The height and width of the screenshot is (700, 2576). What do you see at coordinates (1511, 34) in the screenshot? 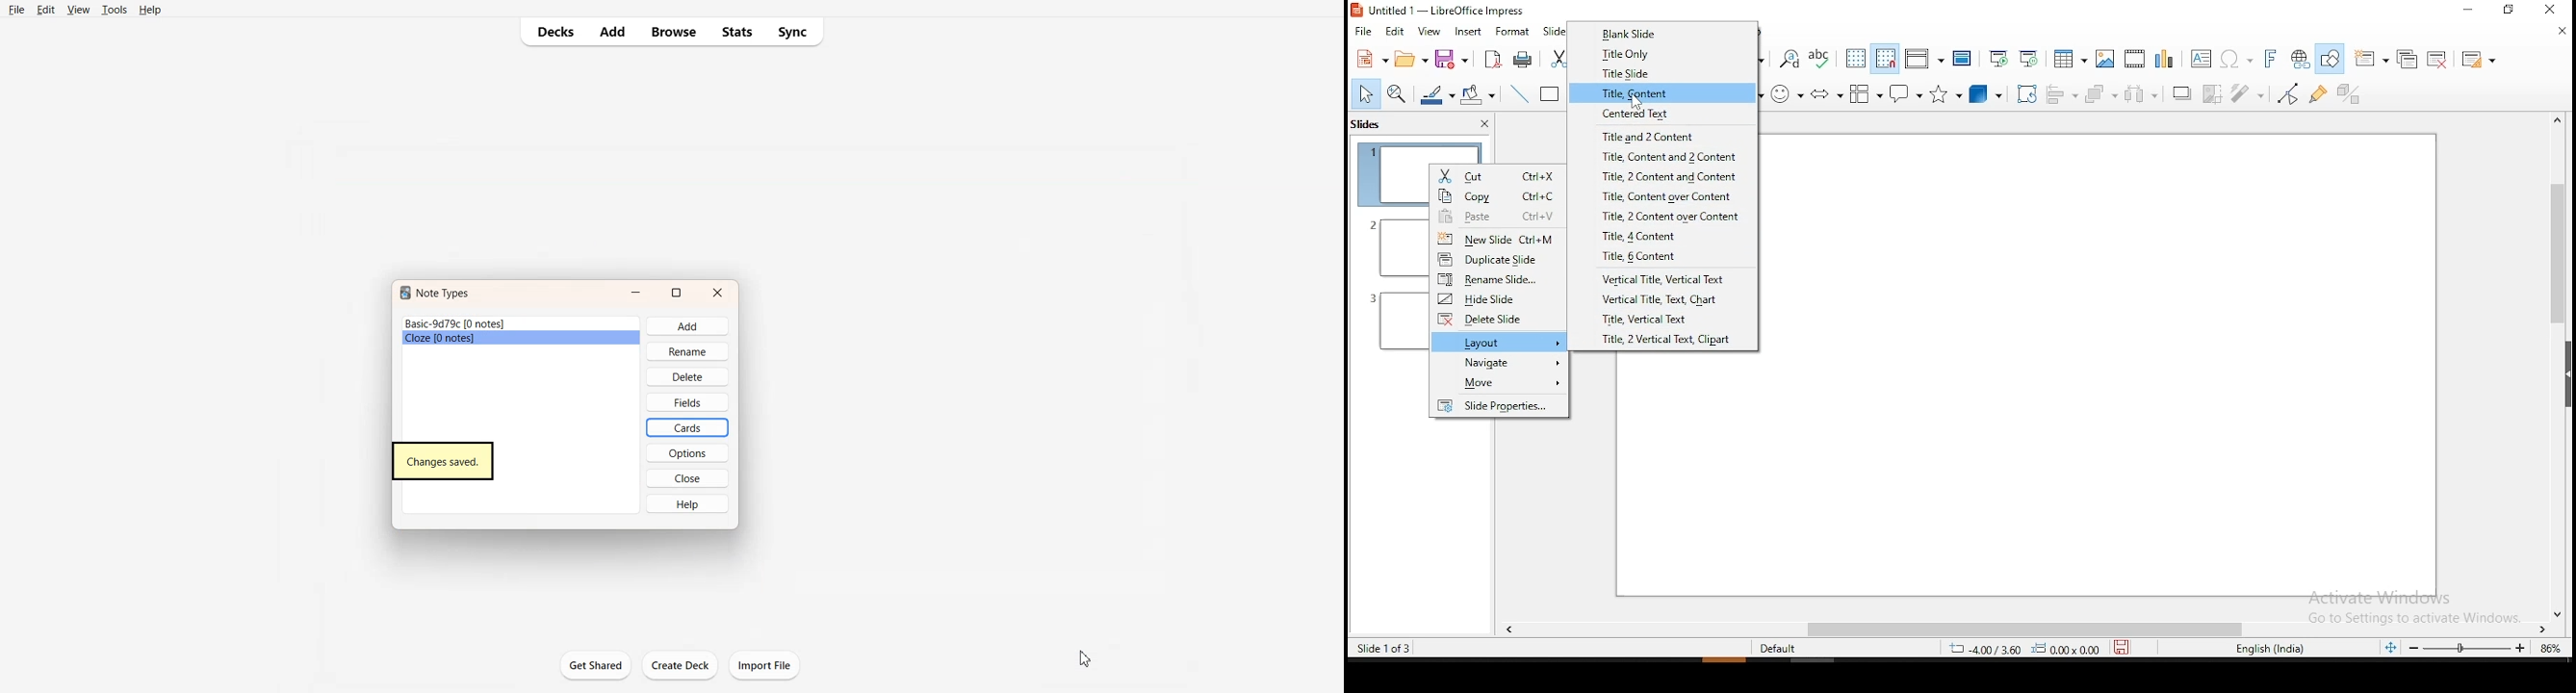
I see `format` at bounding box center [1511, 34].